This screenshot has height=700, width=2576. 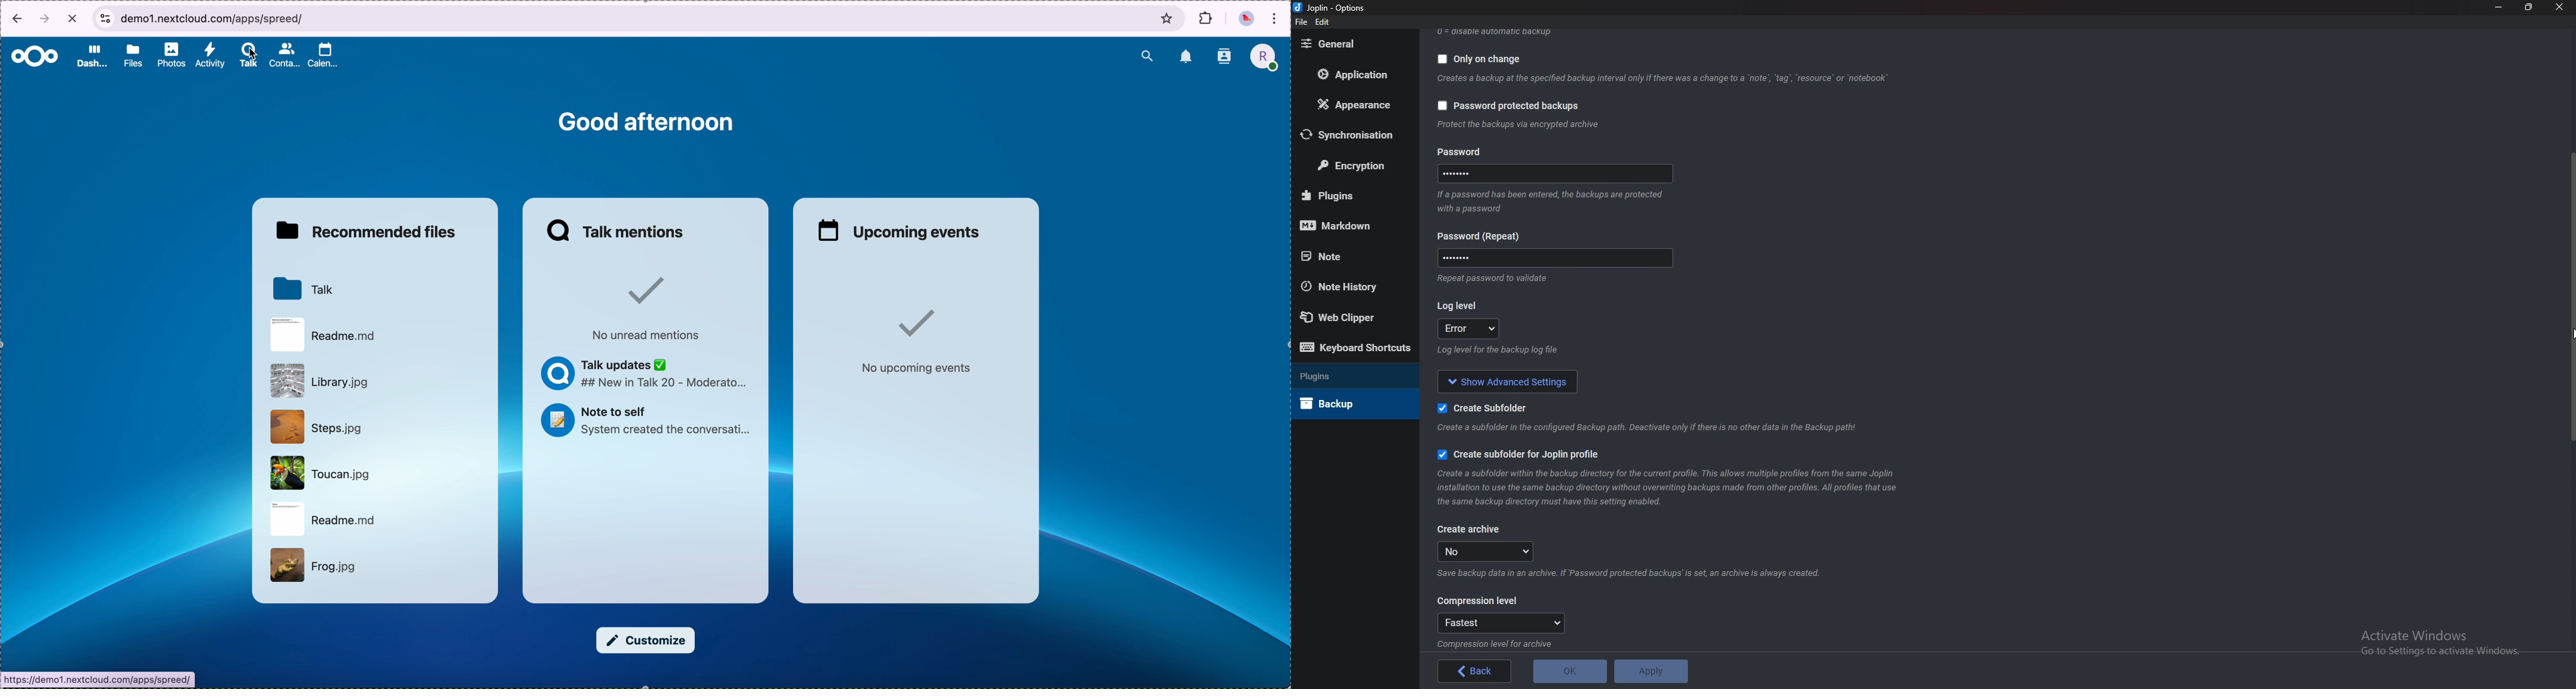 What do you see at coordinates (285, 54) in the screenshot?
I see `contacts` at bounding box center [285, 54].